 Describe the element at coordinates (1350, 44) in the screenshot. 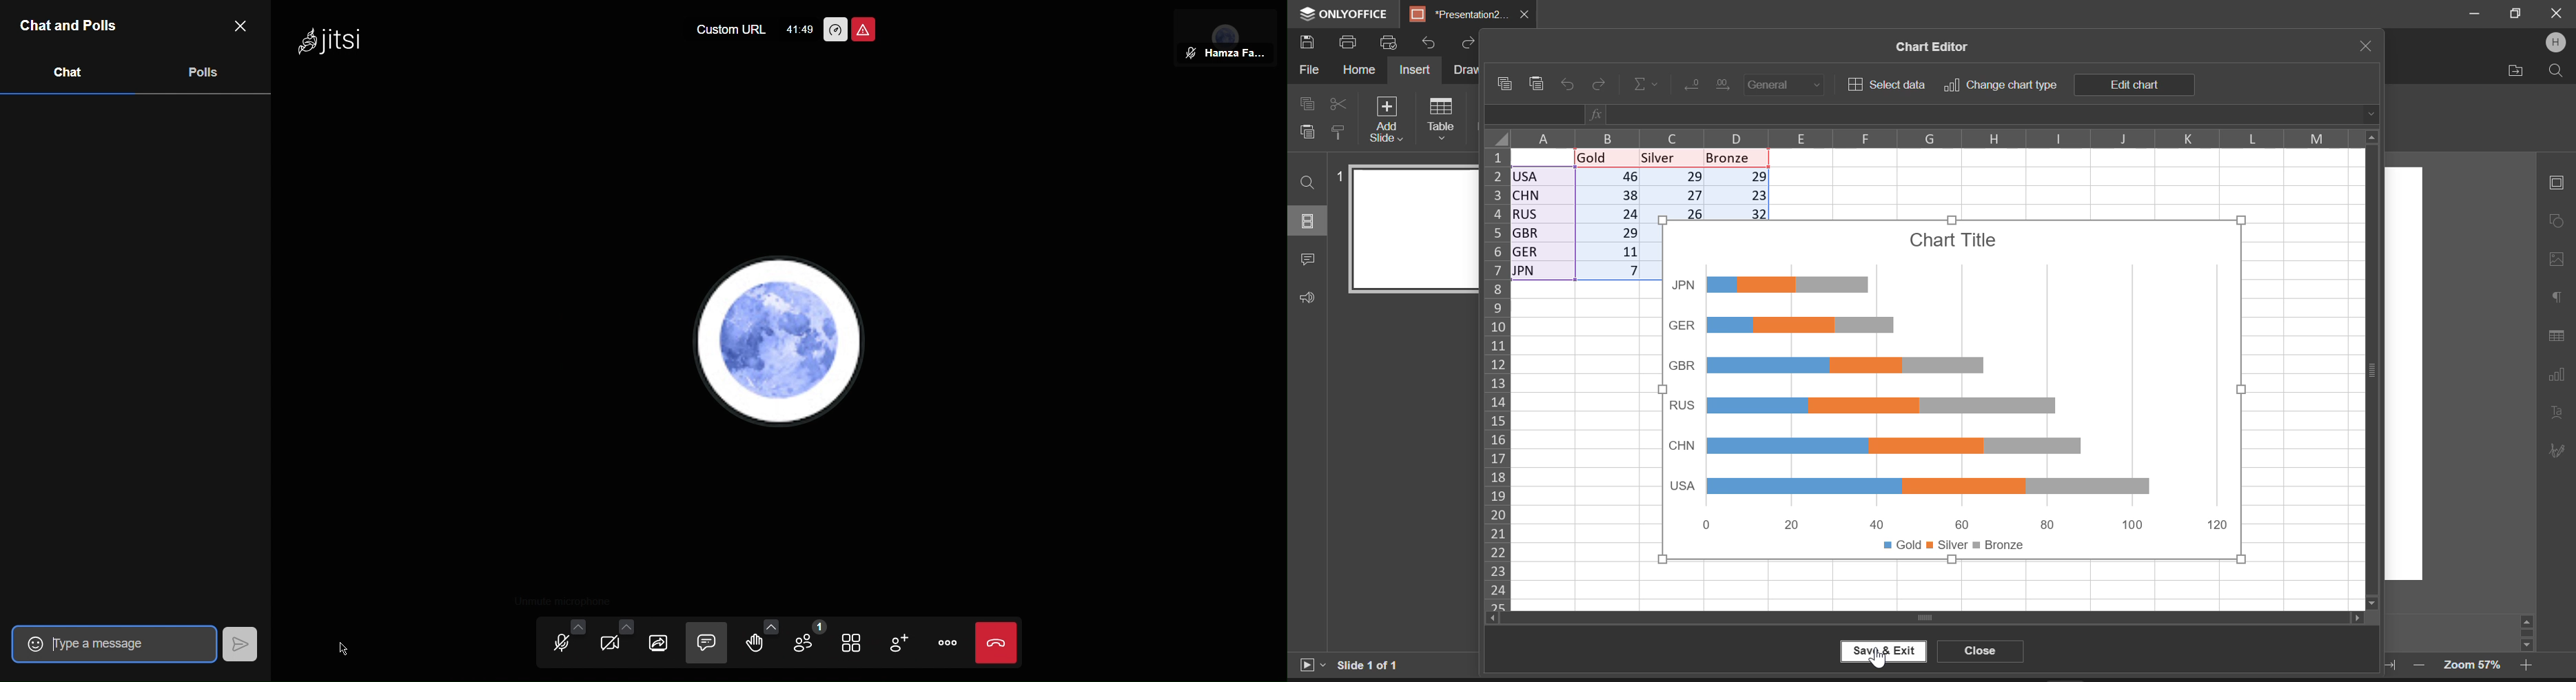

I see `Print` at that location.